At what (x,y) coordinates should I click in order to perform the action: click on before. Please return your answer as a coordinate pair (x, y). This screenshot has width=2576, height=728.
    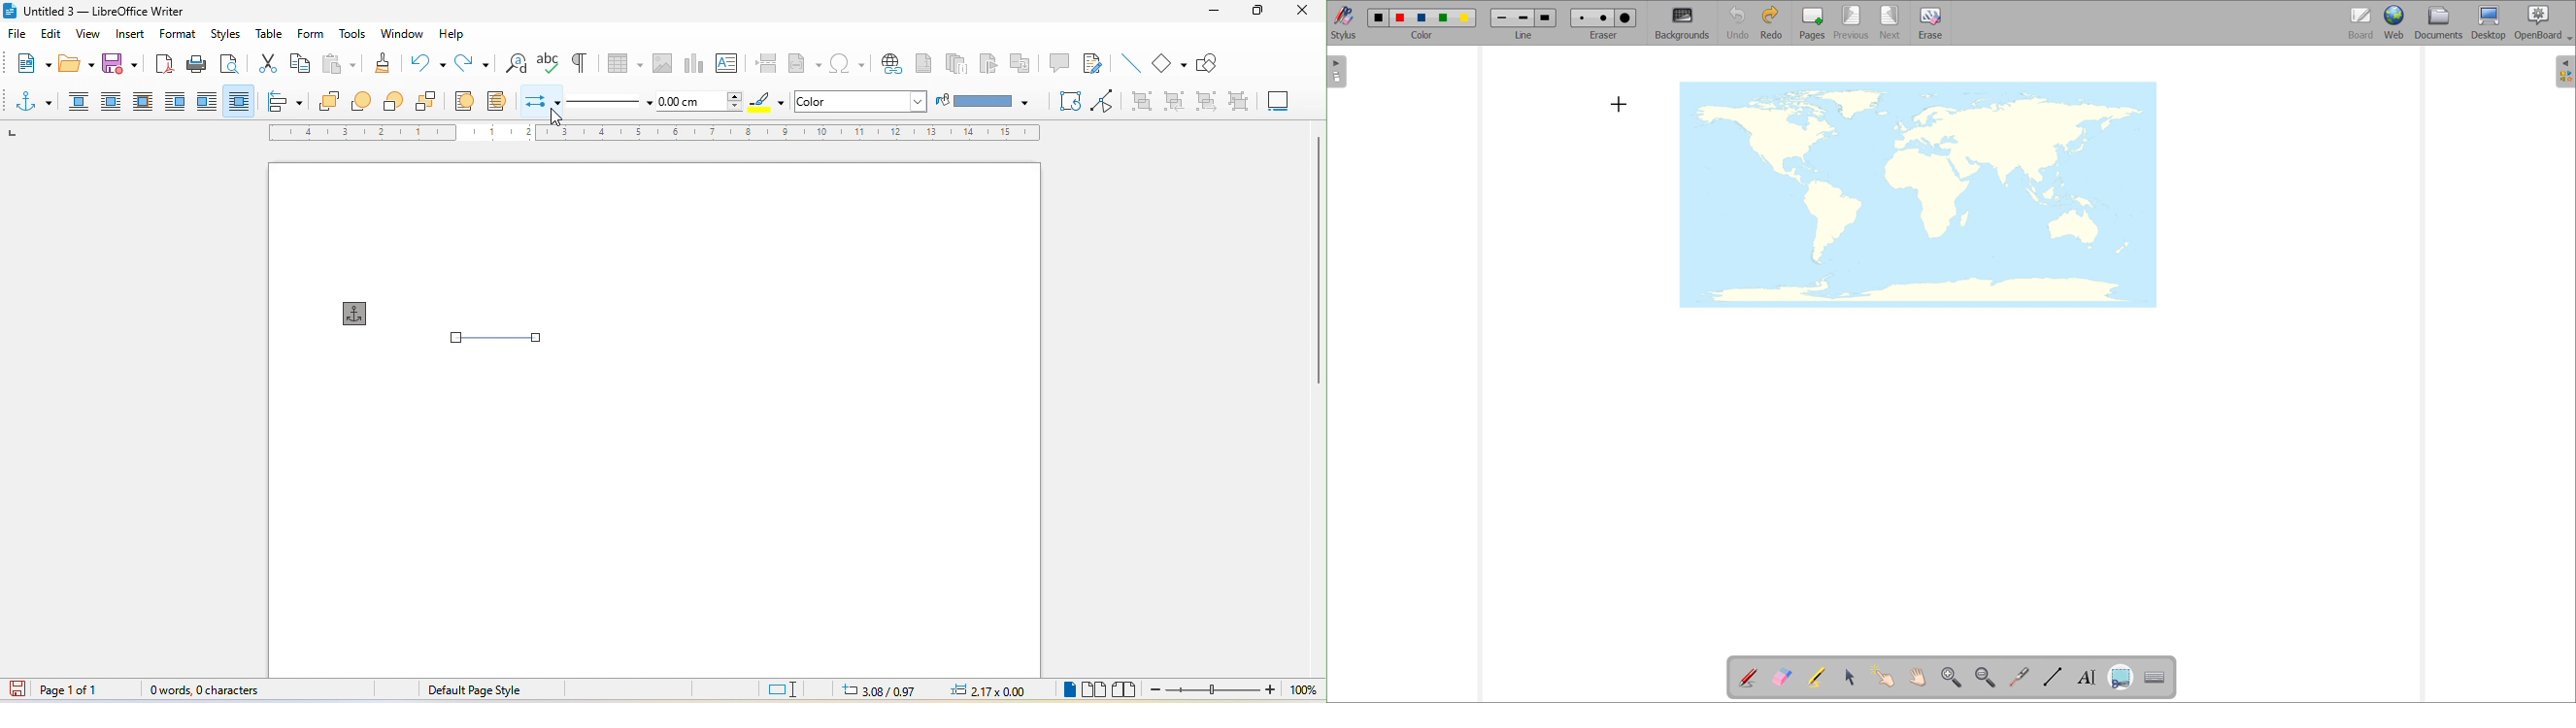
    Looking at the image, I should click on (176, 100).